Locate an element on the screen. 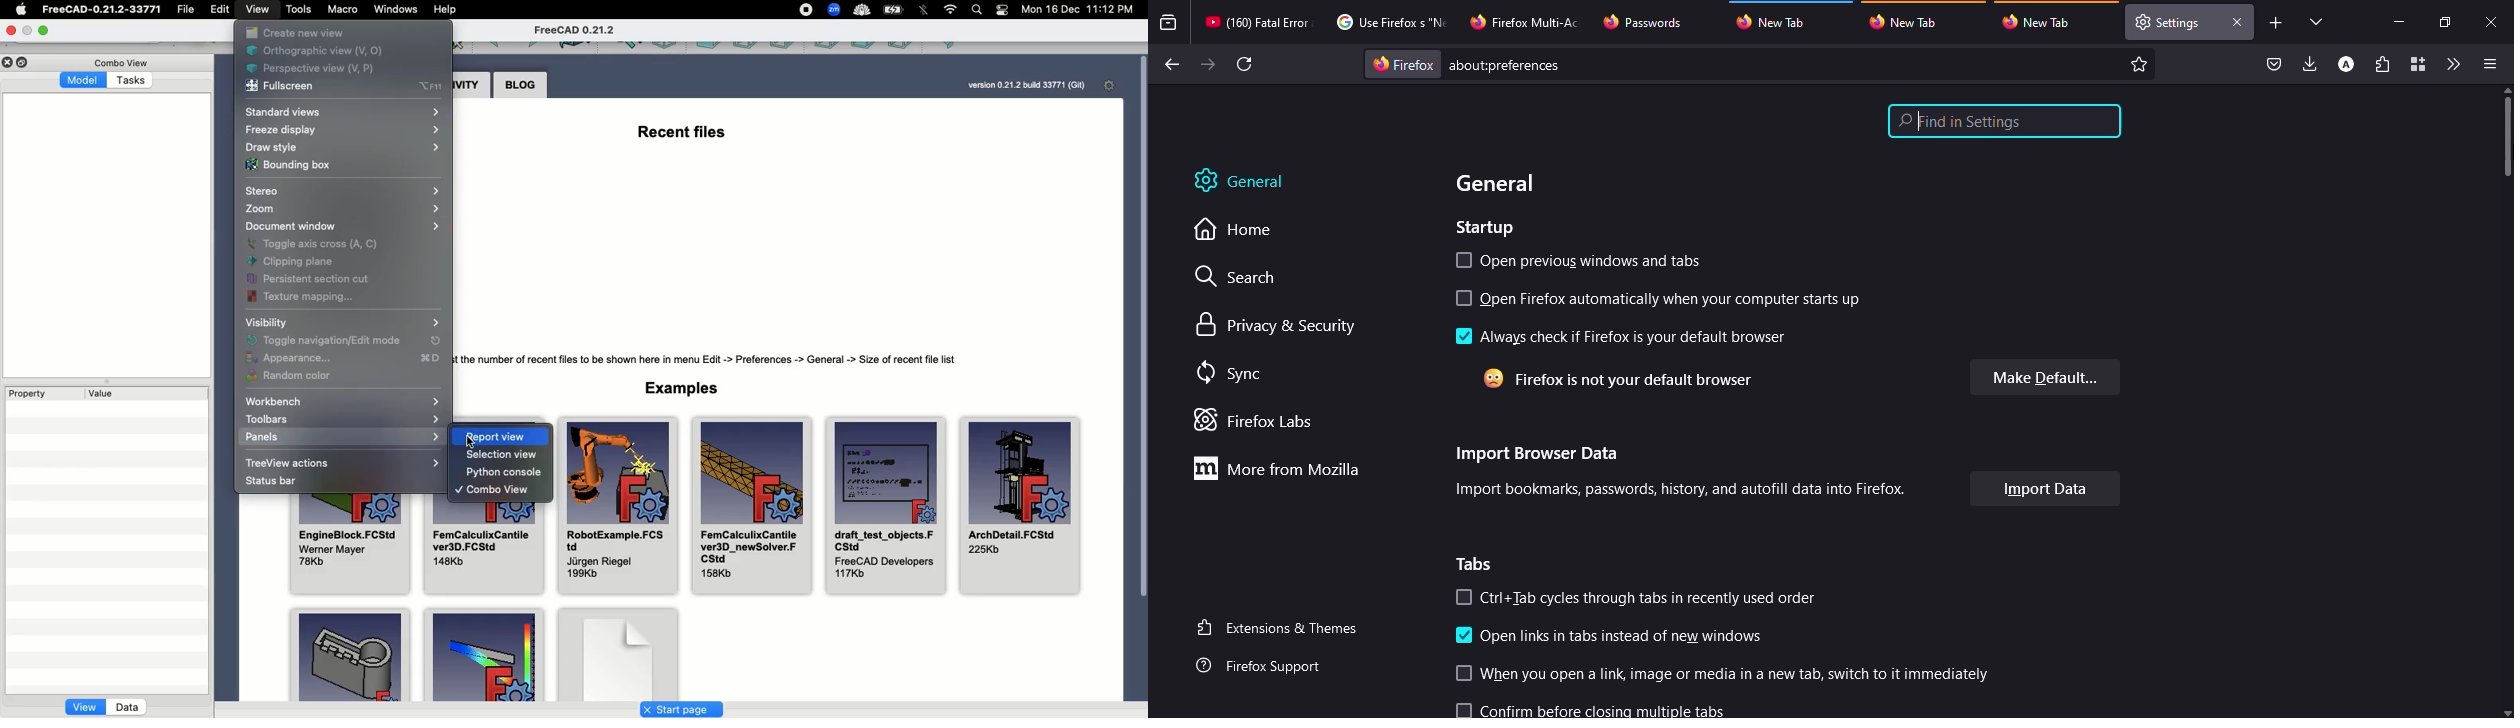 The width and height of the screenshot is (2520, 728). View is located at coordinates (84, 707).